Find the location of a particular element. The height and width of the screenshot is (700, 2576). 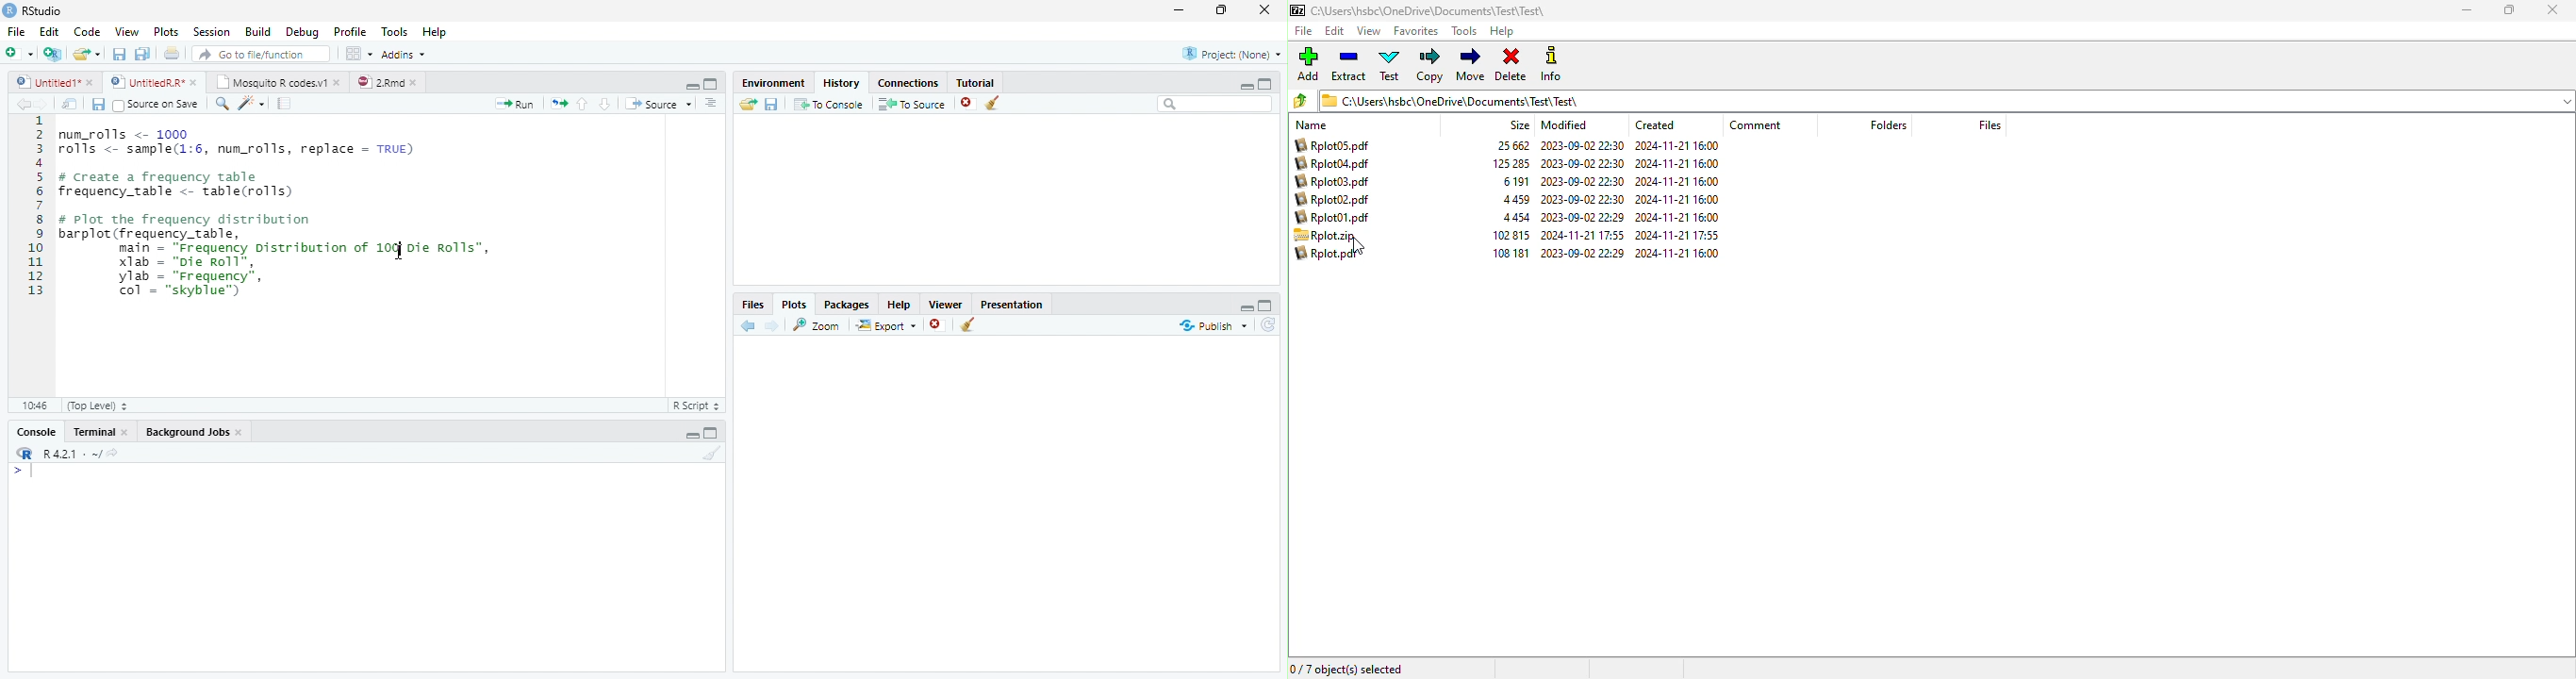

File is located at coordinates (17, 29).